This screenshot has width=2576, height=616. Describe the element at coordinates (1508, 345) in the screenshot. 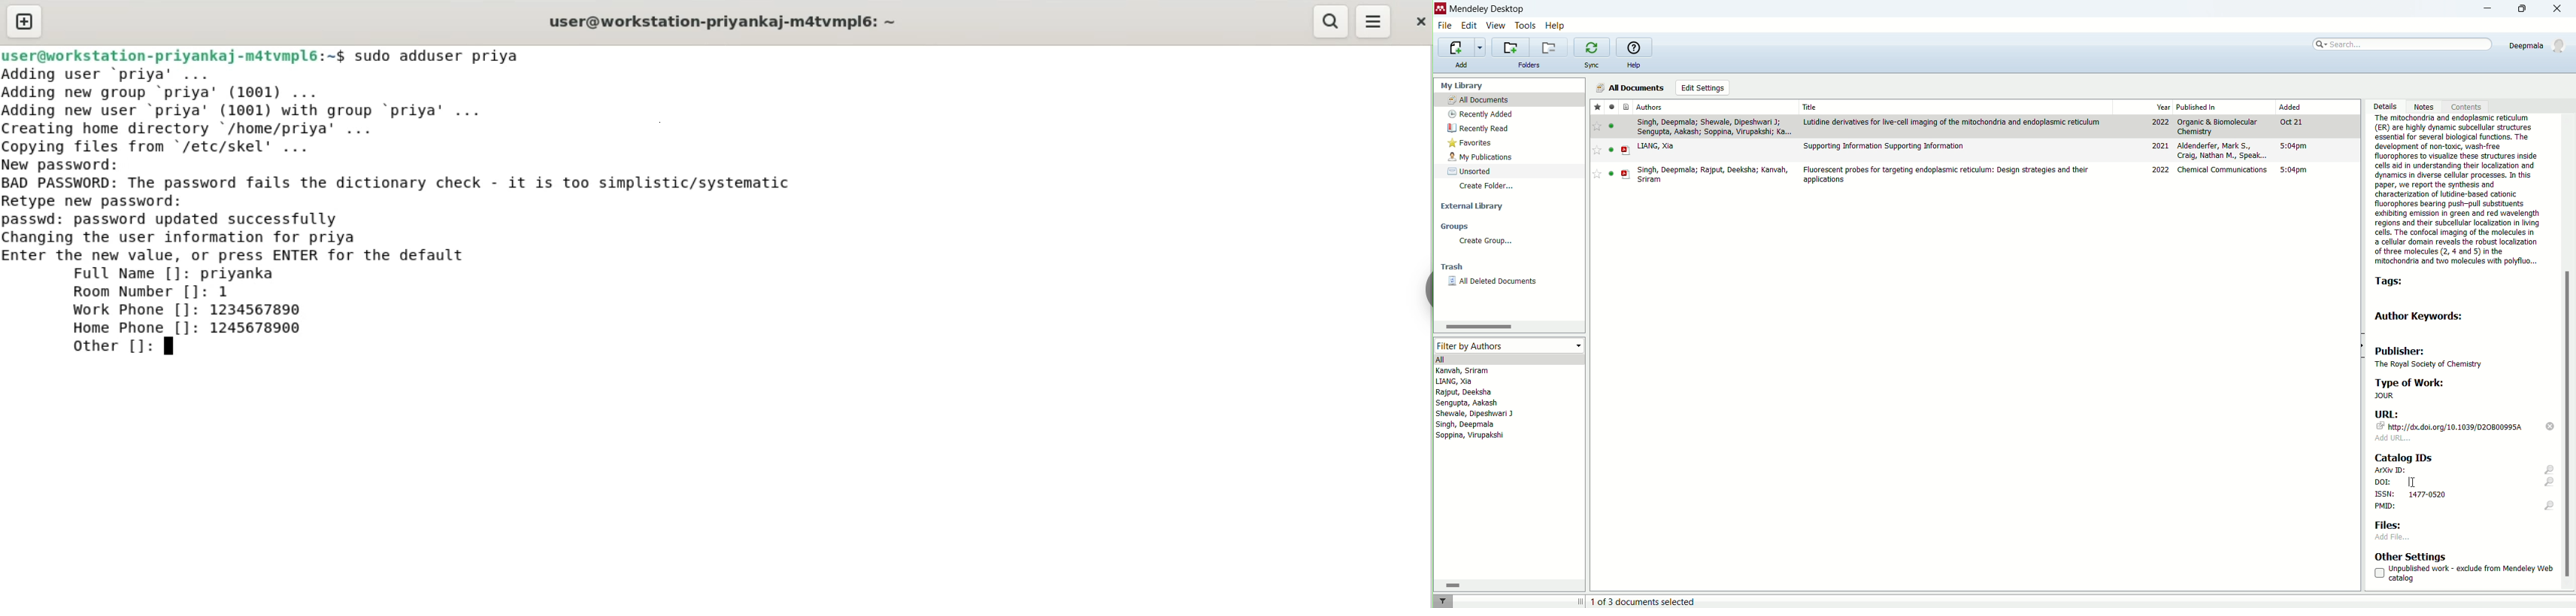

I see `filter by authors` at that location.